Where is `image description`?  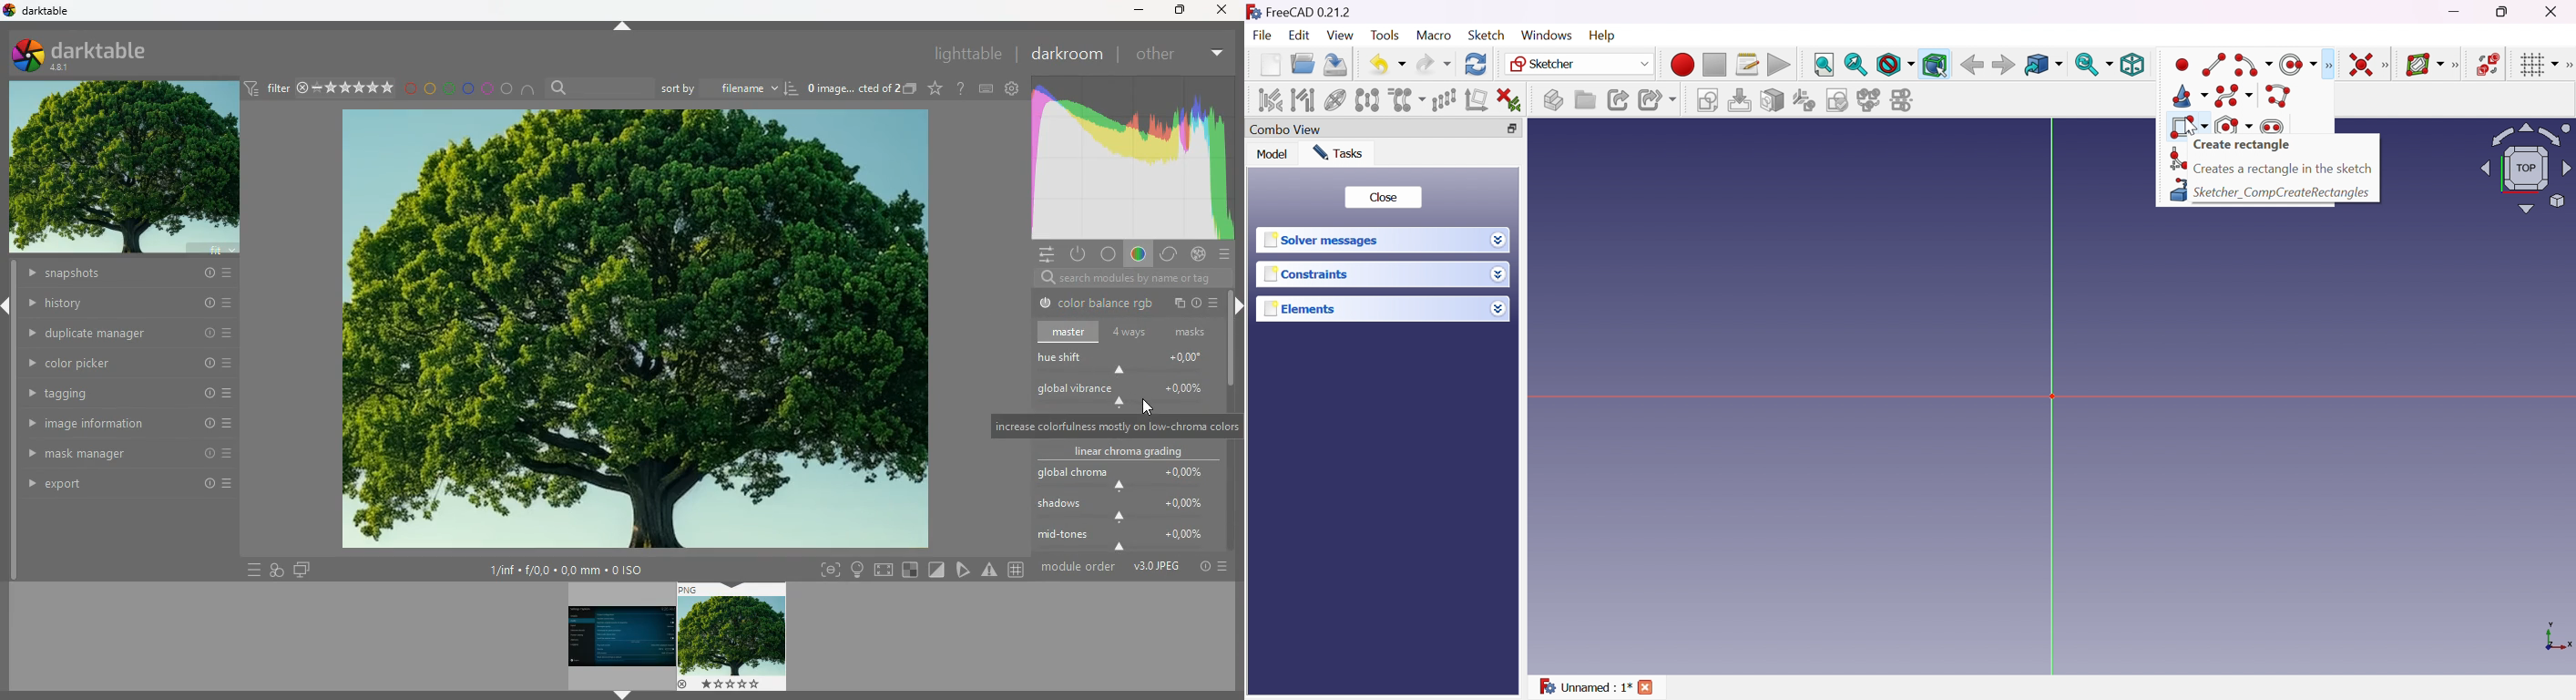
image description is located at coordinates (860, 90).